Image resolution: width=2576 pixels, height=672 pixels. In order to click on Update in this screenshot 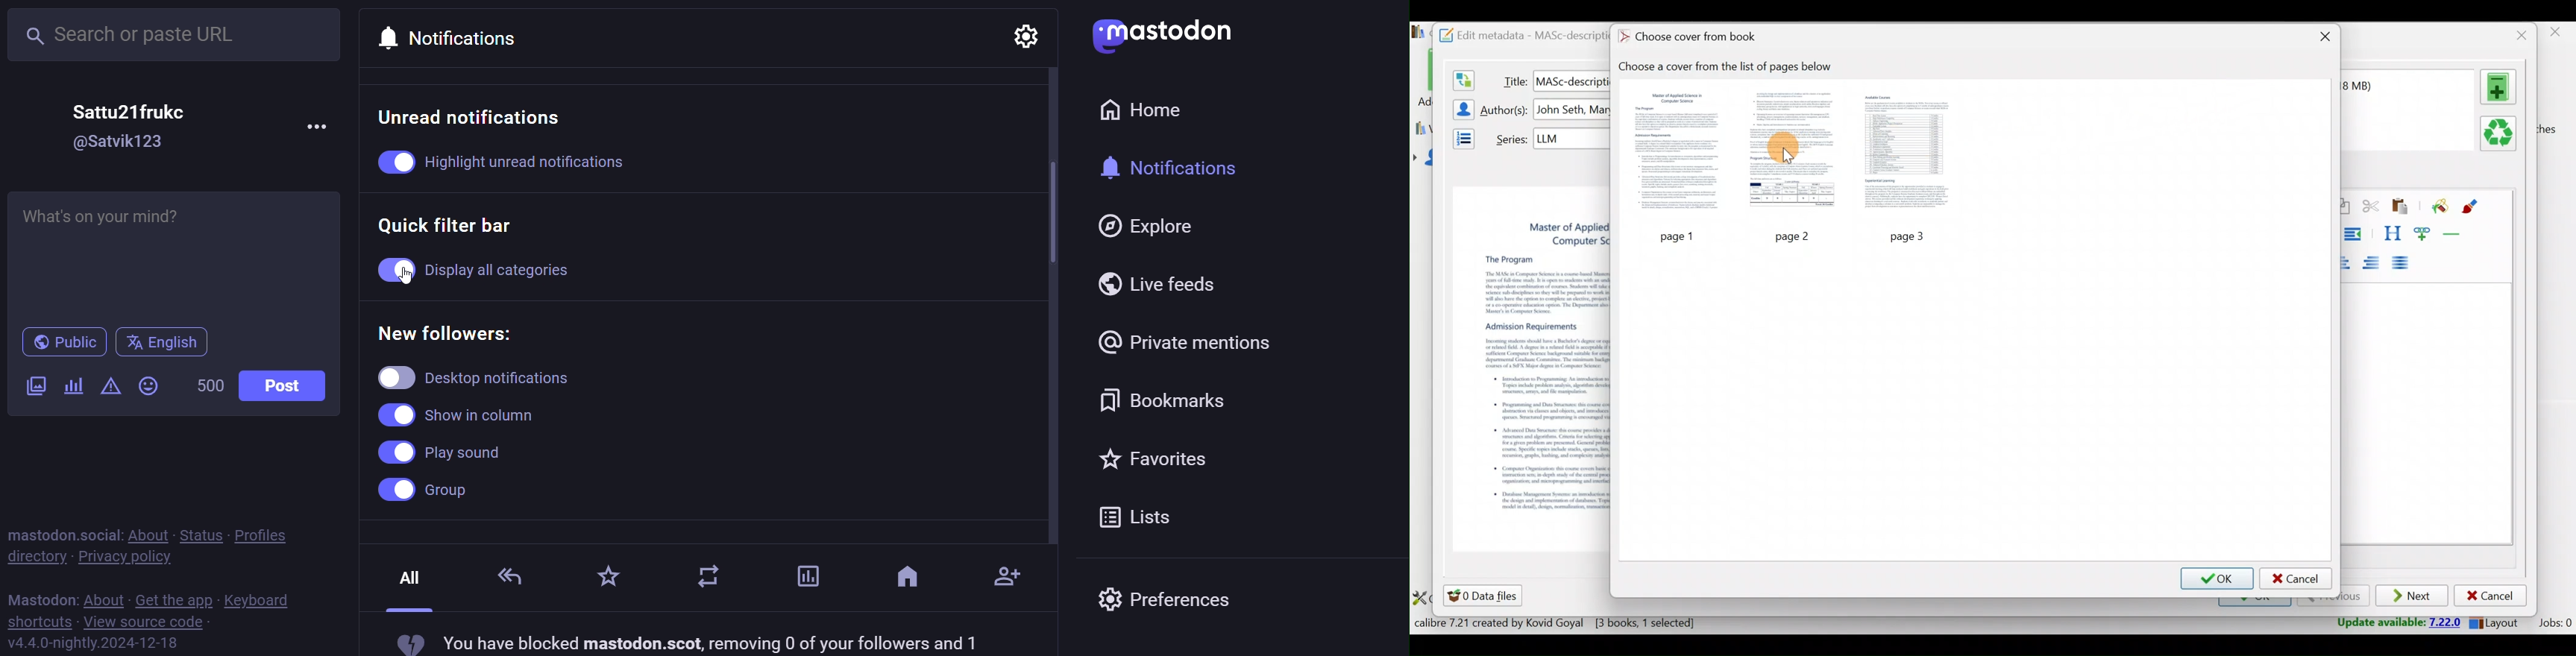, I will do `click(2395, 623)`.